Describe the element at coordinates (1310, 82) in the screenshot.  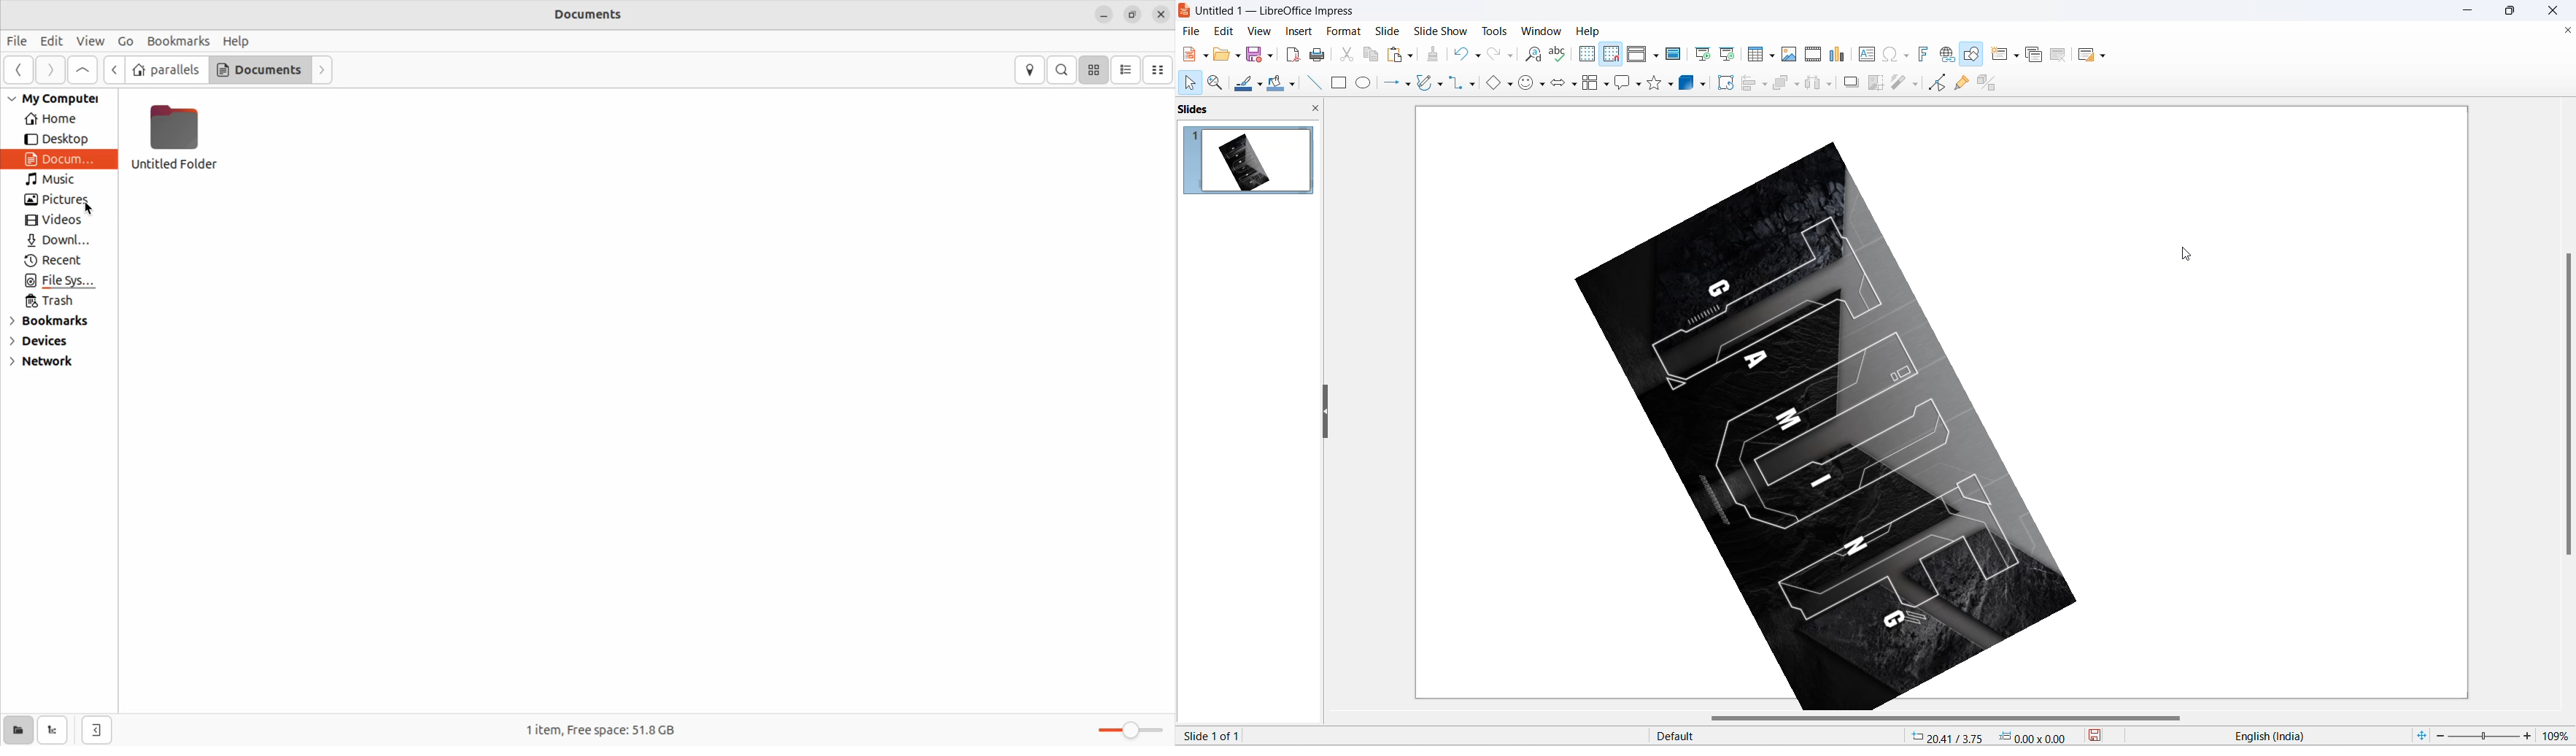
I see `line` at that location.